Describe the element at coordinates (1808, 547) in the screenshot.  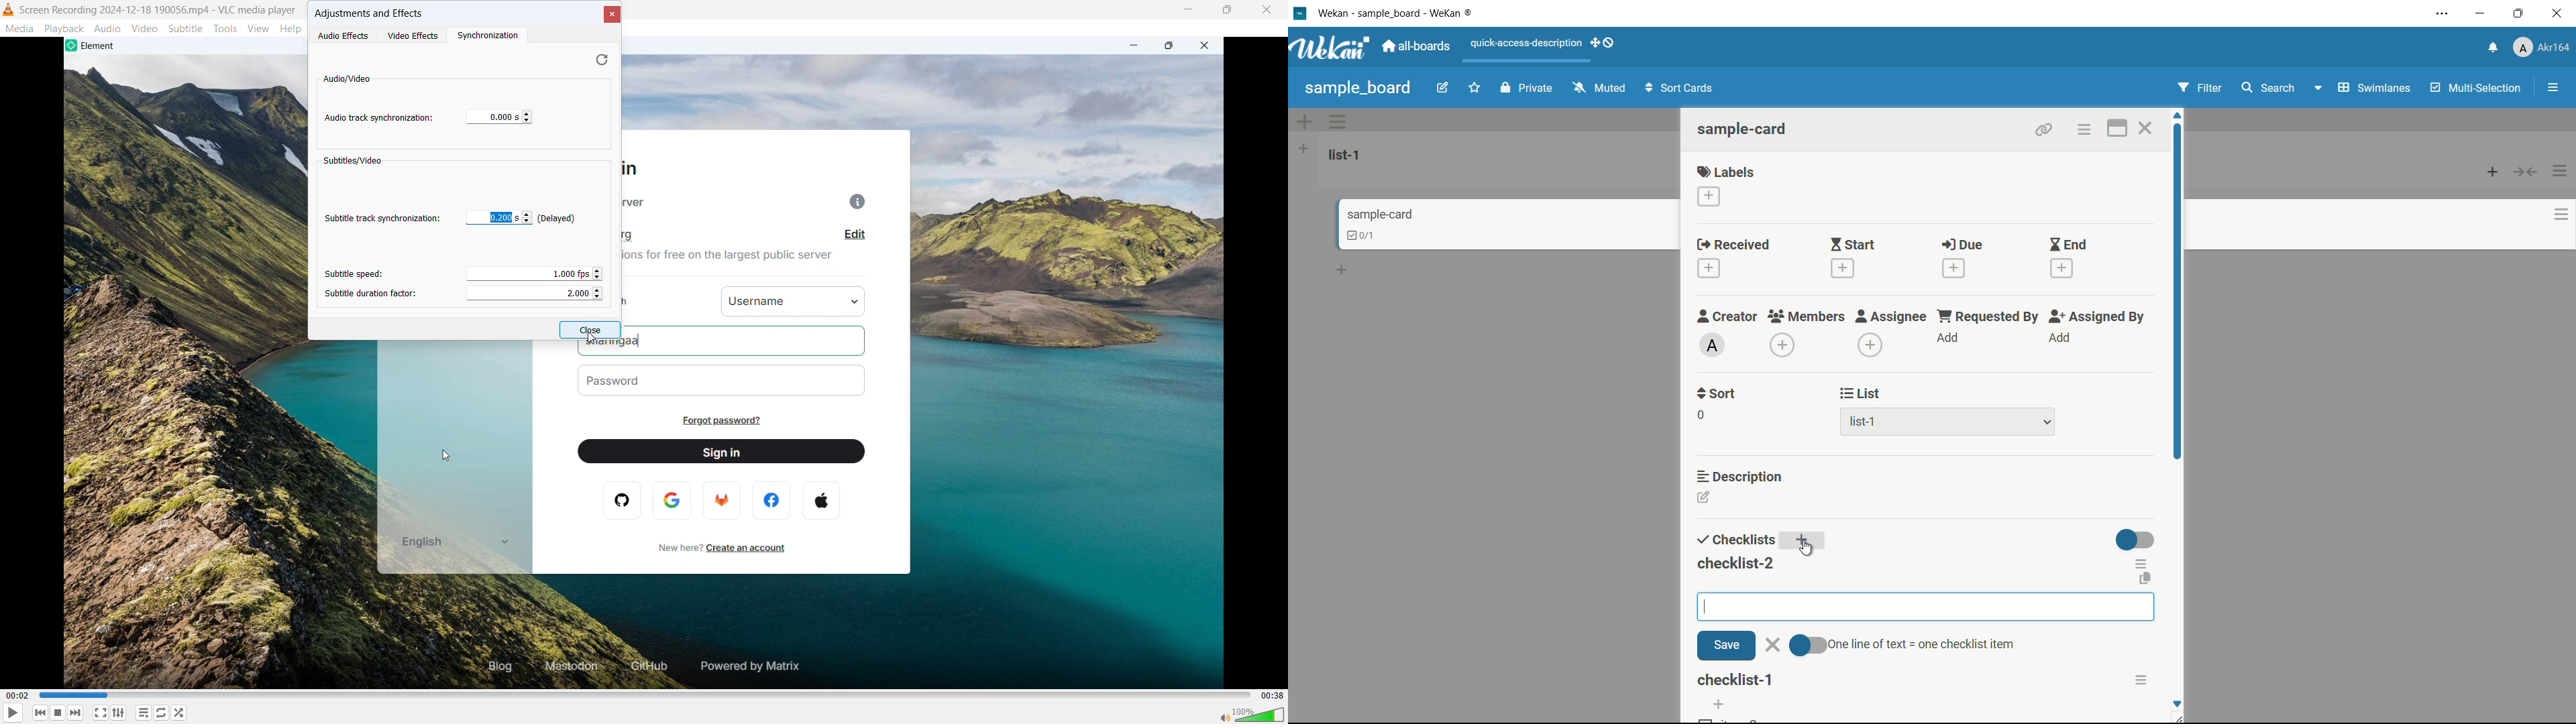
I see `cursor` at that location.